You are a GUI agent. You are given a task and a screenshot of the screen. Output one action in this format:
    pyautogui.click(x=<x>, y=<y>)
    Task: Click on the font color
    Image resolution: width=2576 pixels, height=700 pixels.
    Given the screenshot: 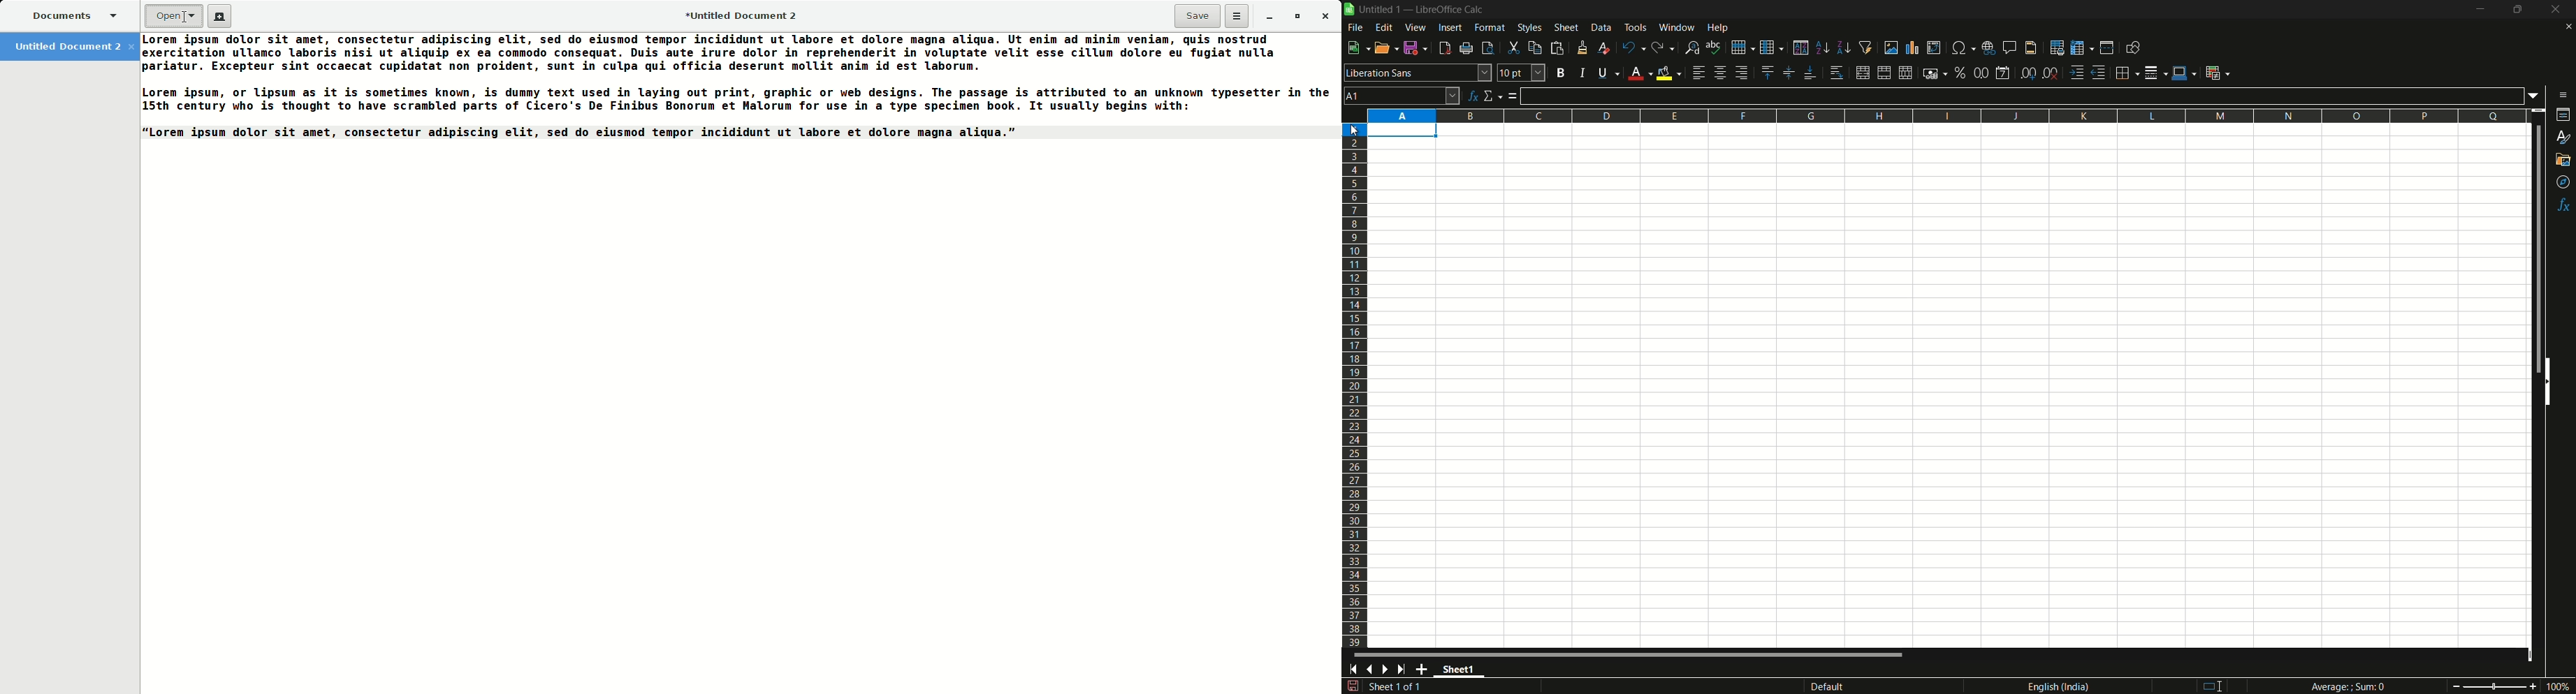 What is the action you would take?
    pyautogui.click(x=1638, y=74)
    